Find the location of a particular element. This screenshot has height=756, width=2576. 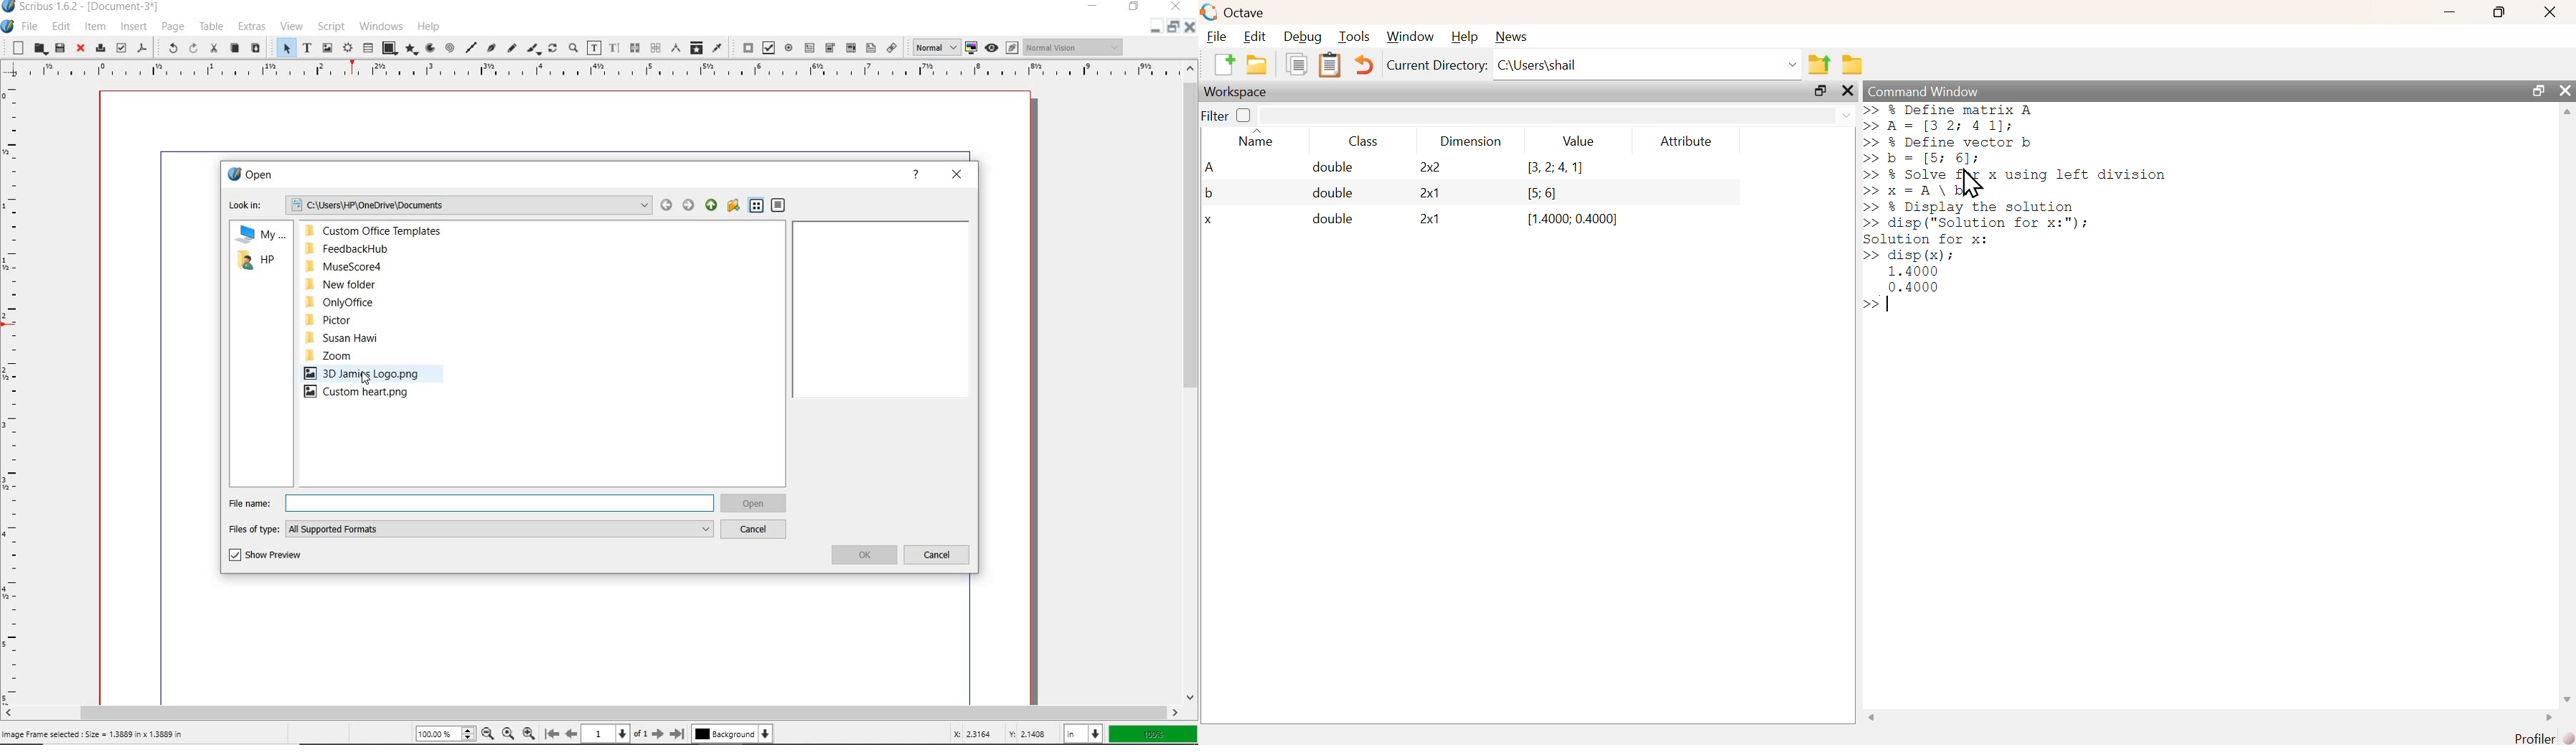

paste is located at coordinates (257, 49).